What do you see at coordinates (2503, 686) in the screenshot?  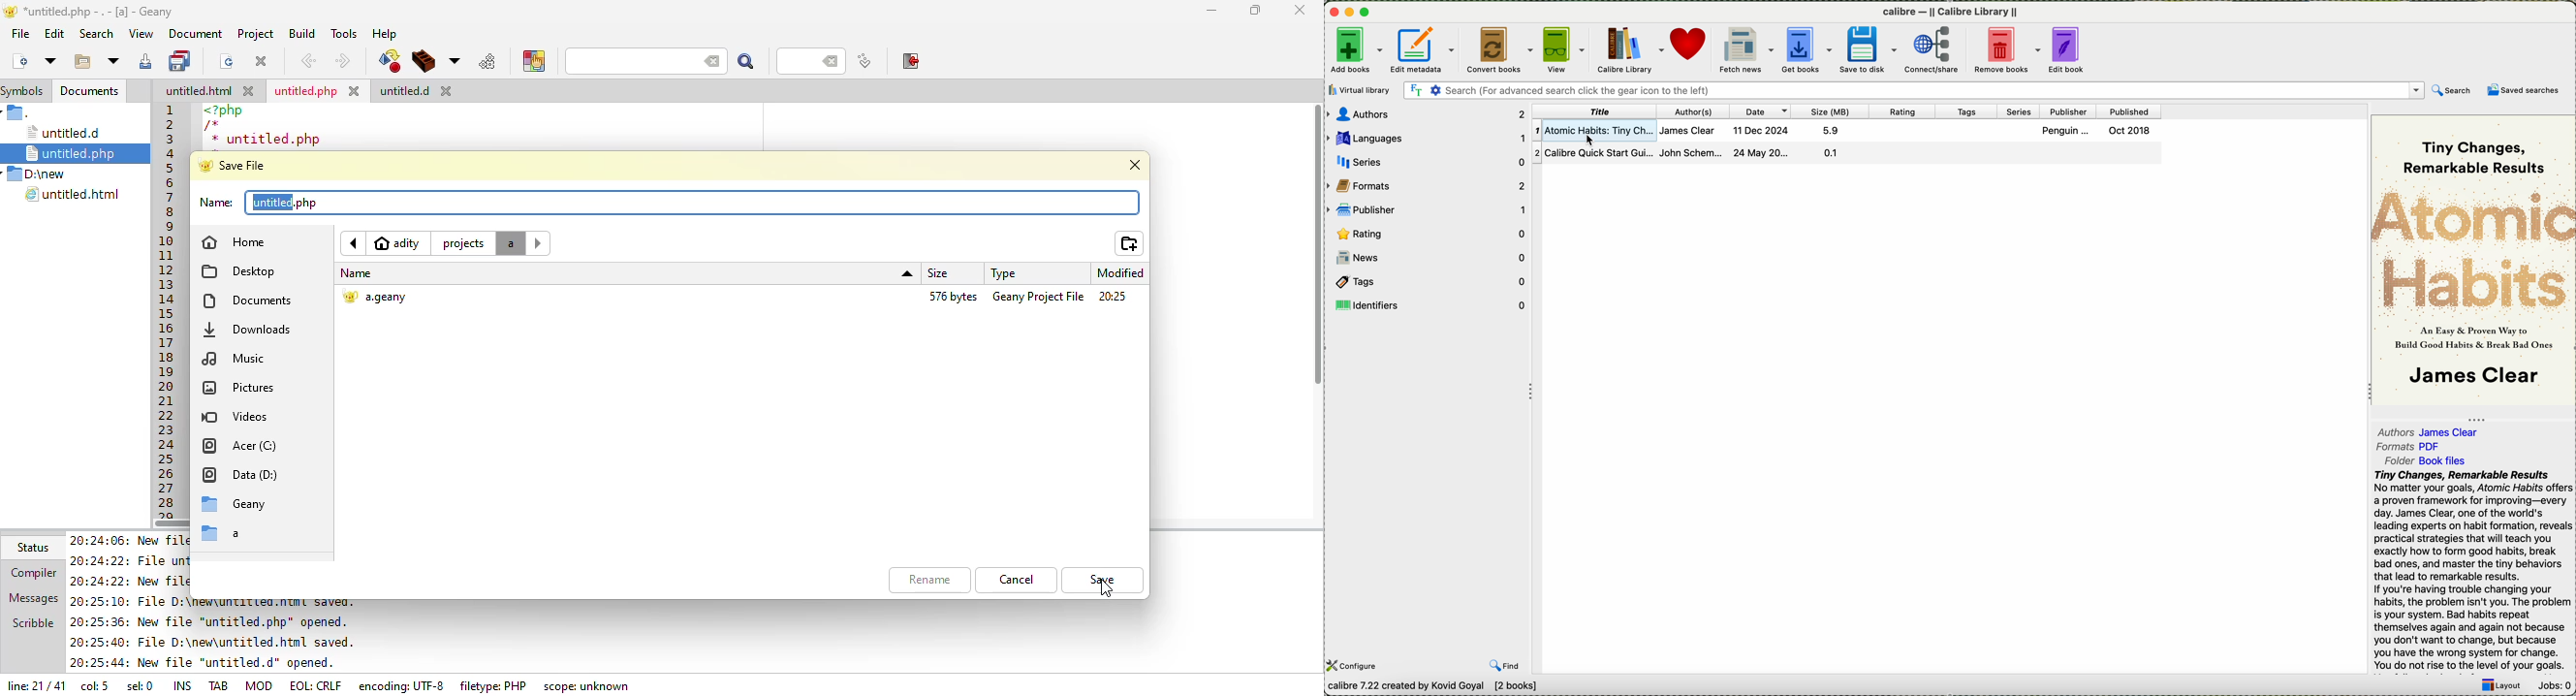 I see `layout` at bounding box center [2503, 686].